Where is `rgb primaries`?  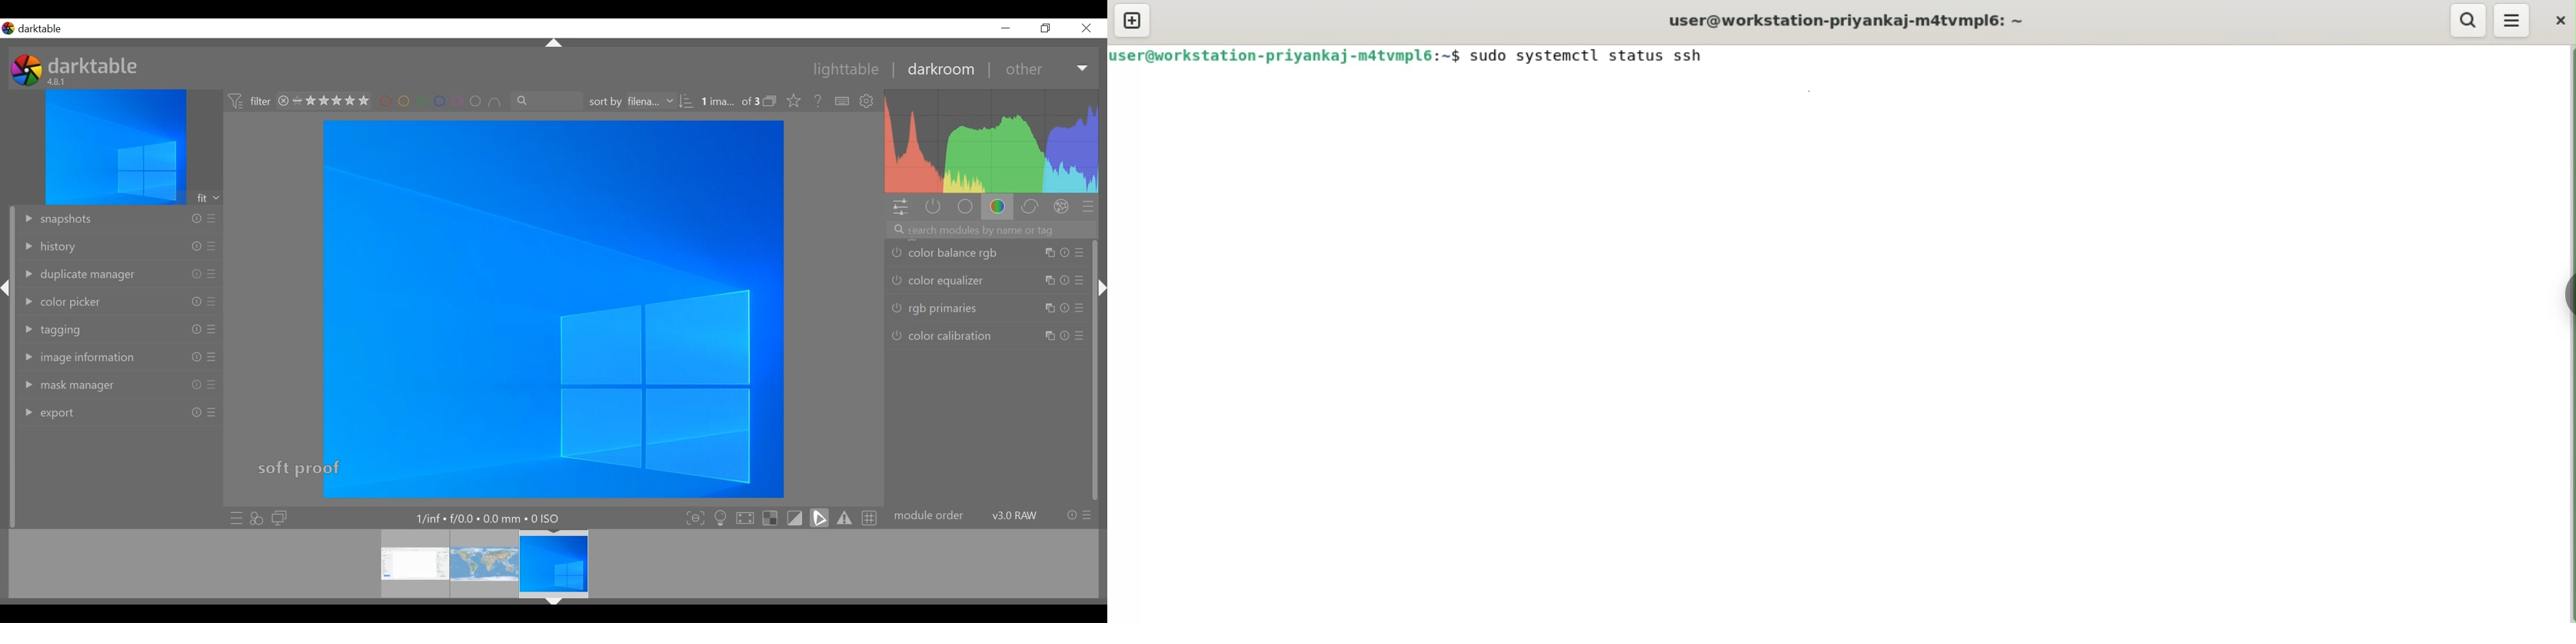
rgb primaries is located at coordinates (935, 309).